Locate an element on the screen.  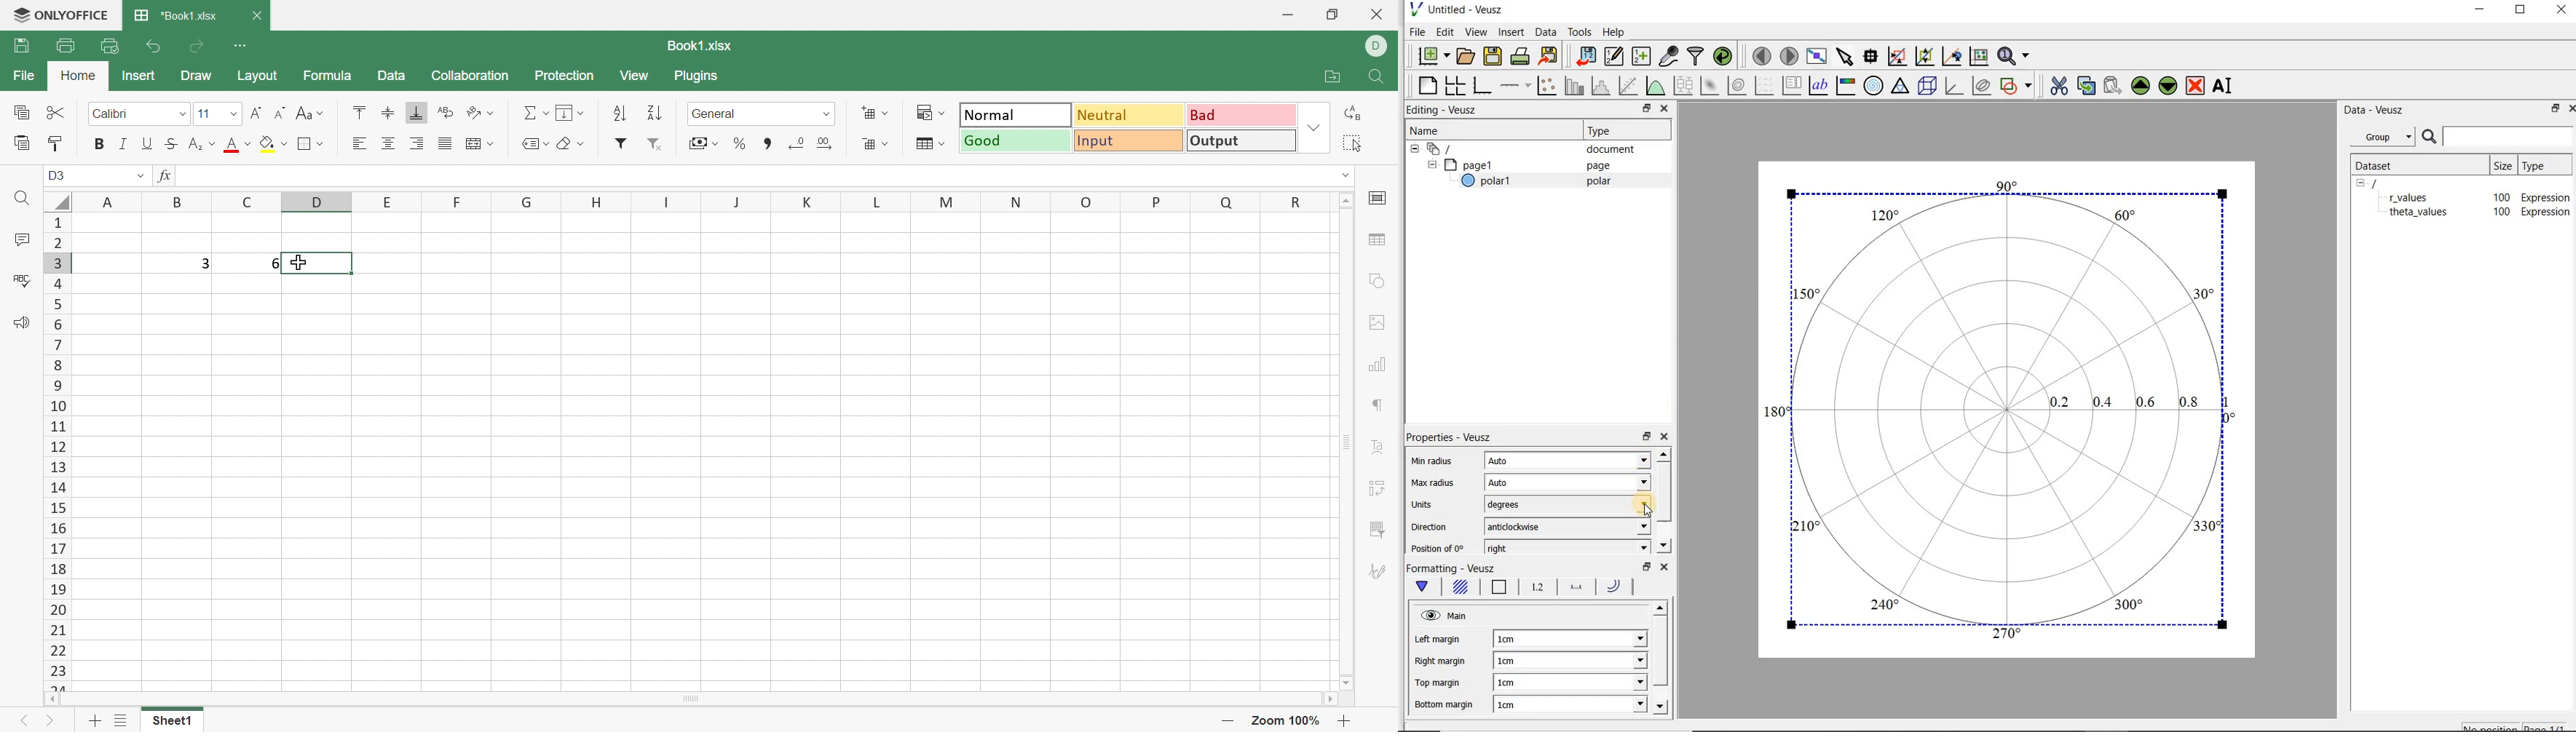
Zoom functions menu is located at coordinates (2015, 53).